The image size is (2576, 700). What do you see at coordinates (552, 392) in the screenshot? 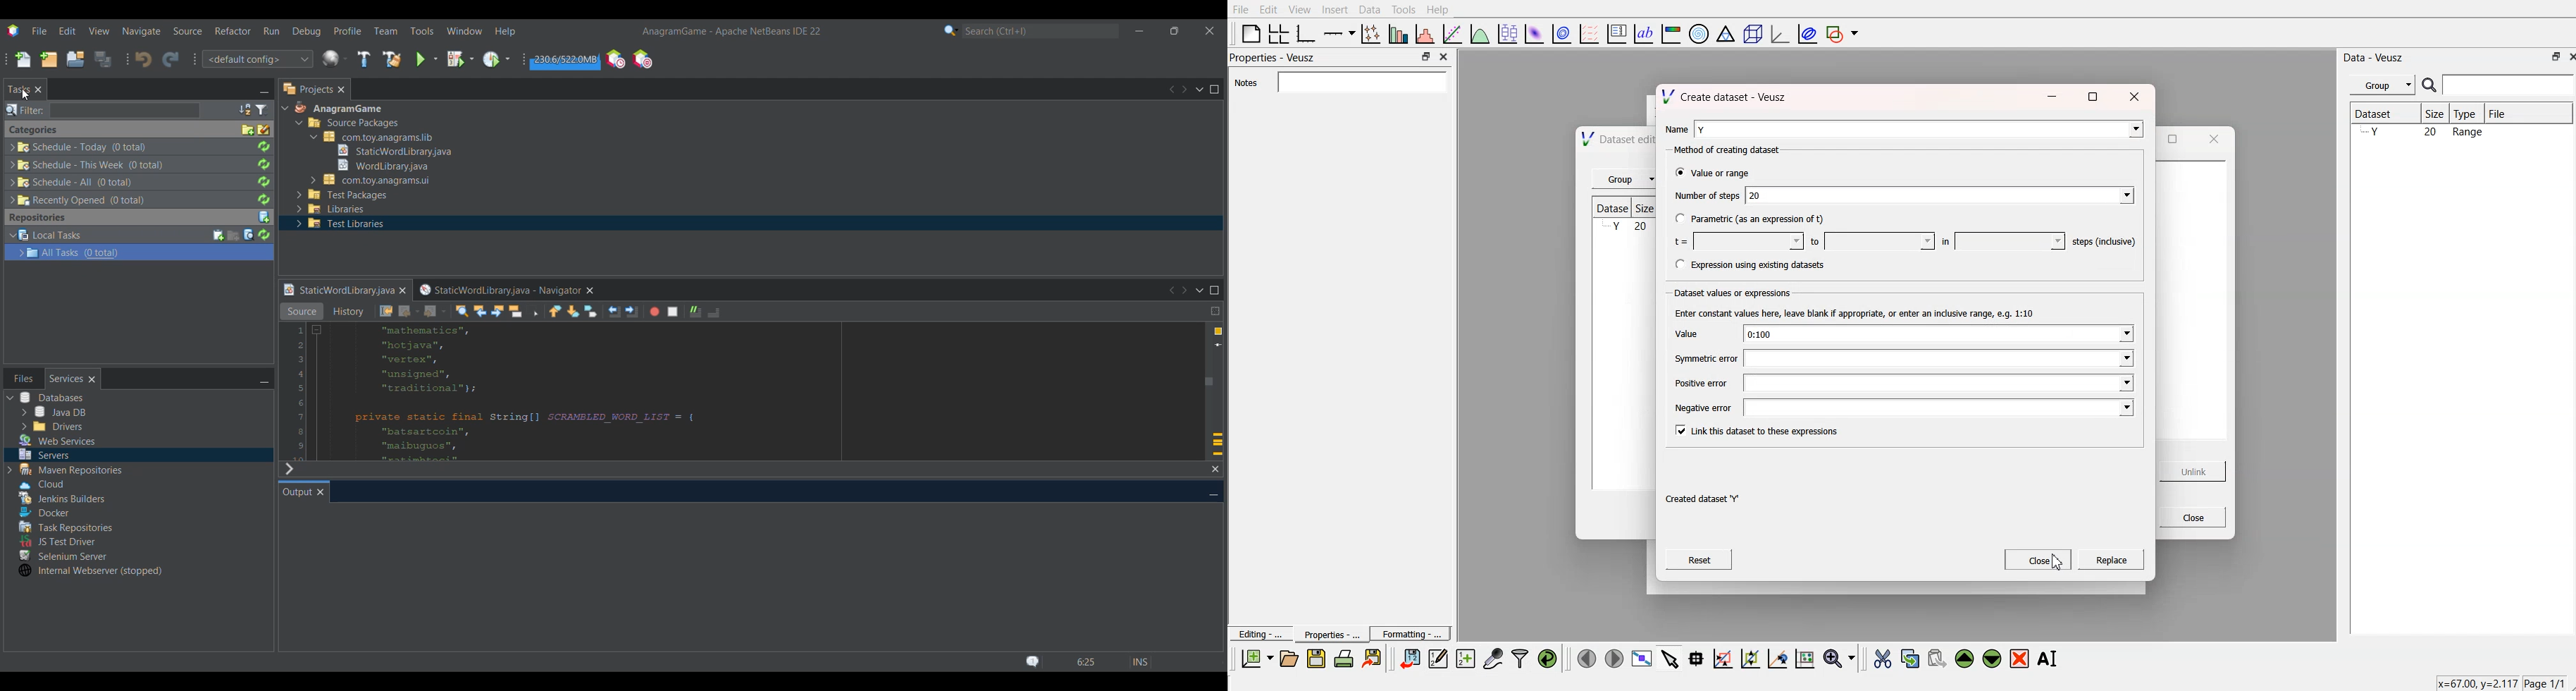
I see `Code` at bounding box center [552, 392].